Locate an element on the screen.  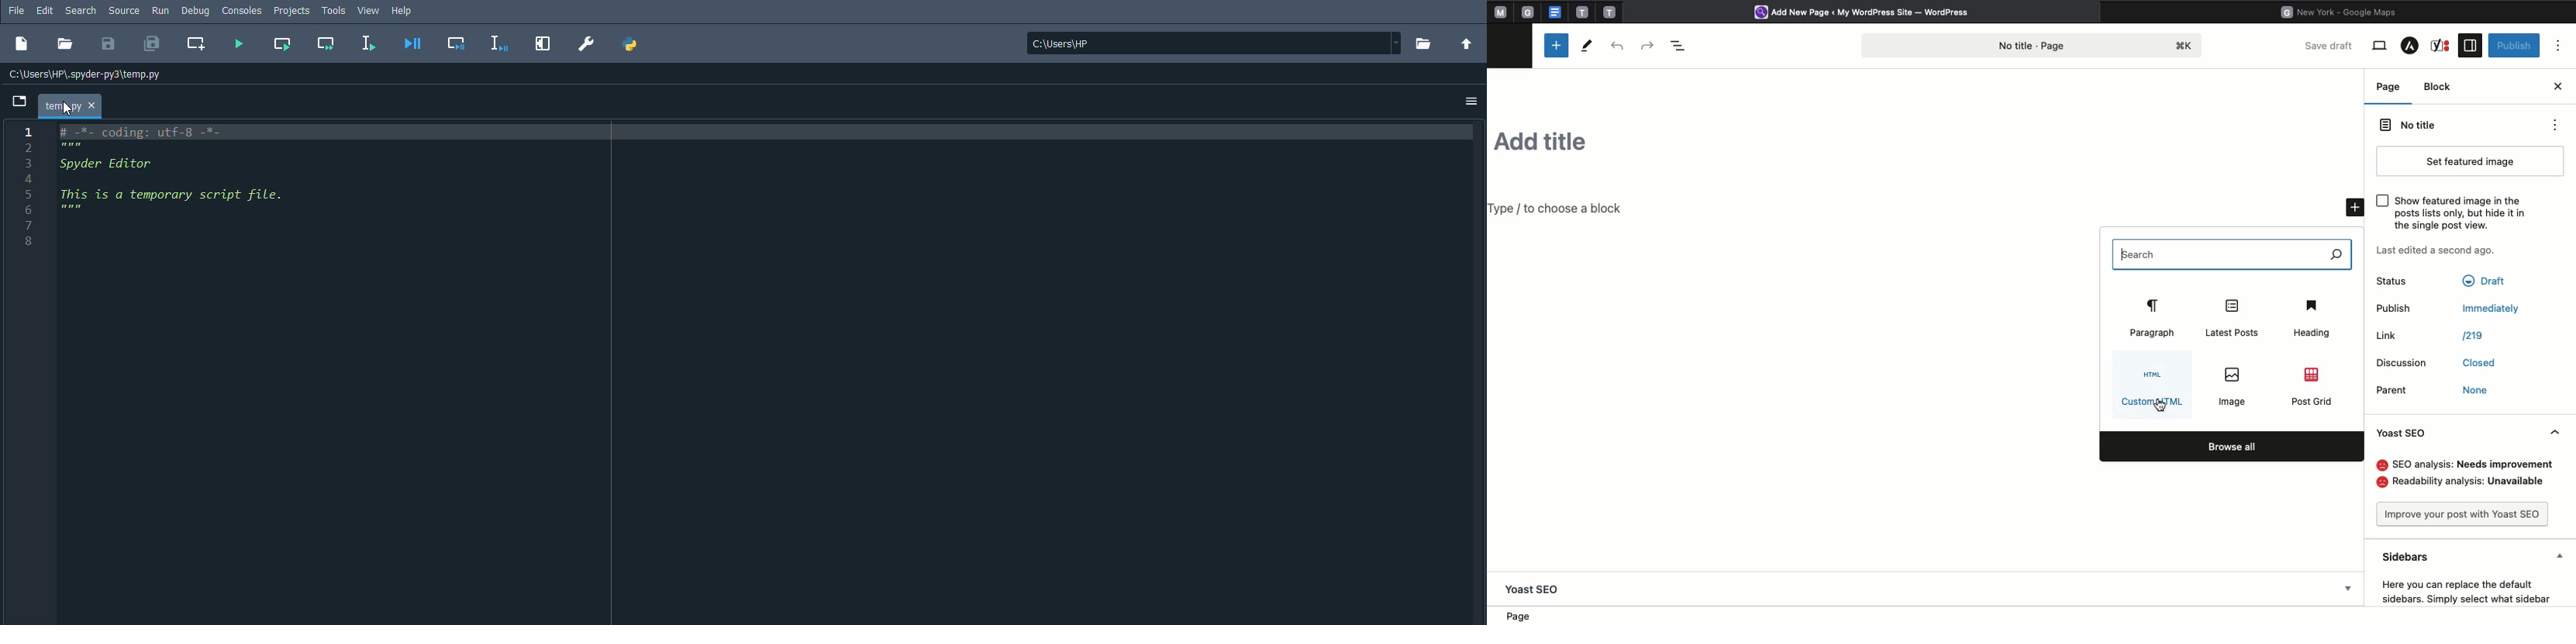
Save draft is located at coordinates (2331, 45).